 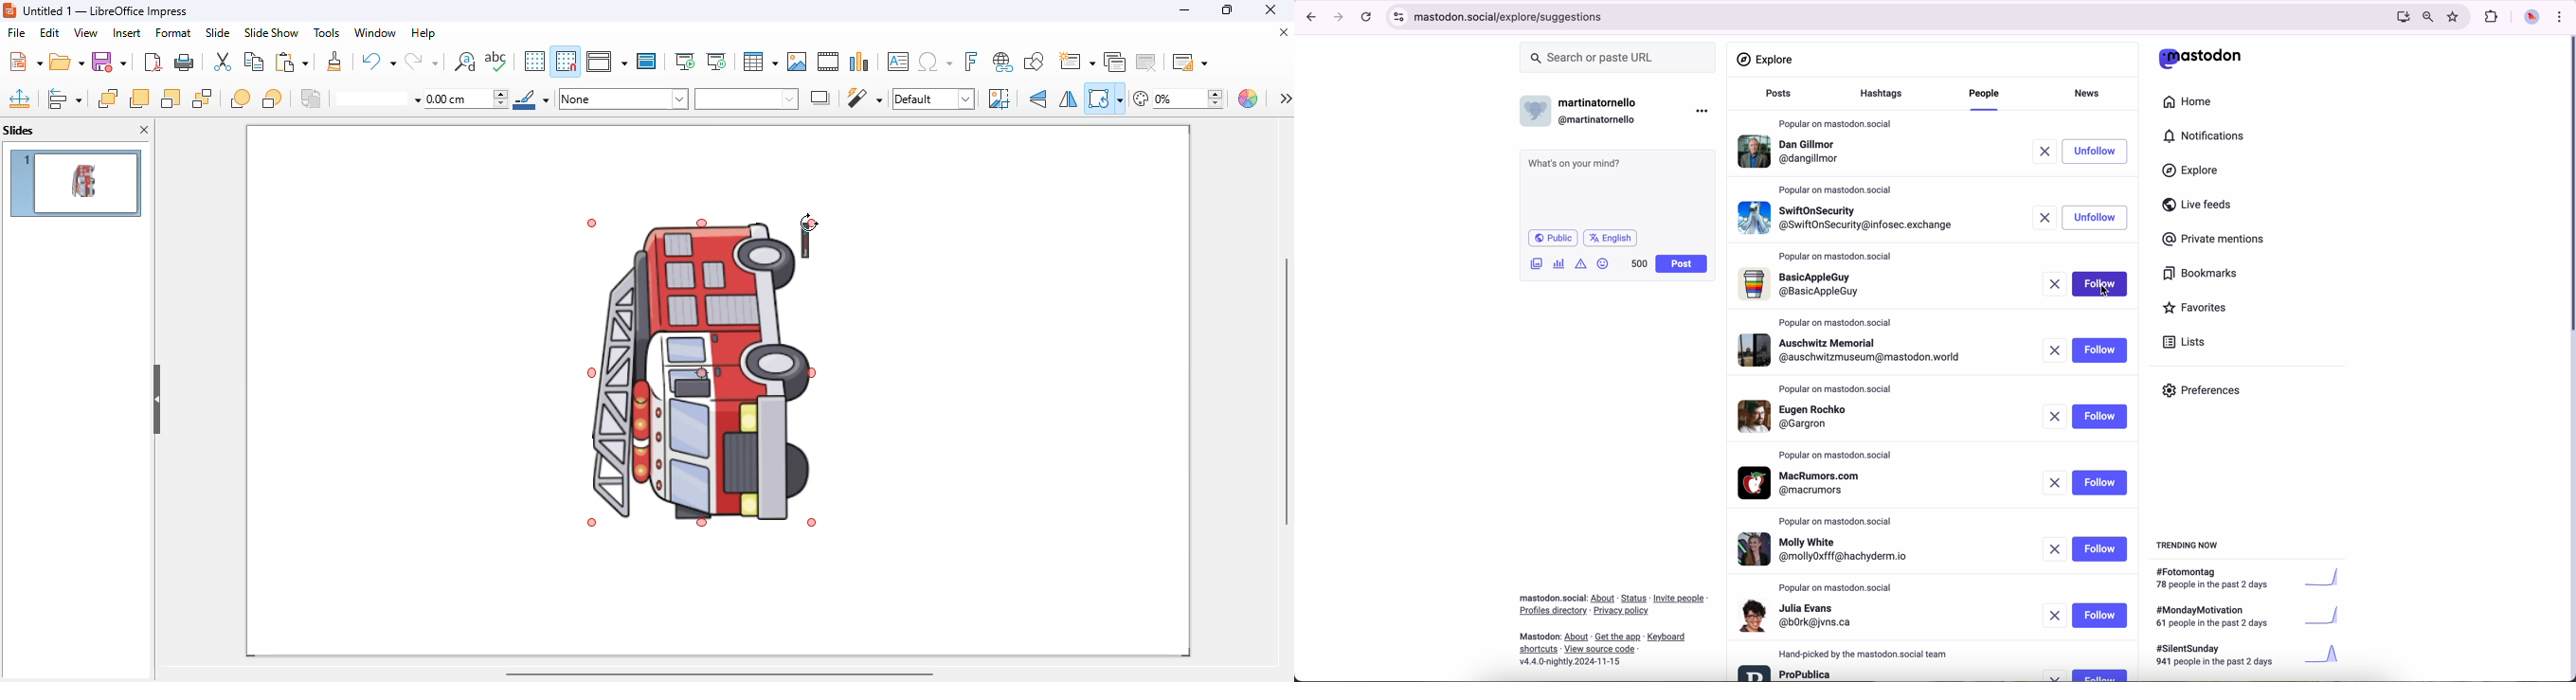 What do you see at coordinates (2106, 294) in the screenshot?
I see `cursor` at bounding box center [2106, 294].